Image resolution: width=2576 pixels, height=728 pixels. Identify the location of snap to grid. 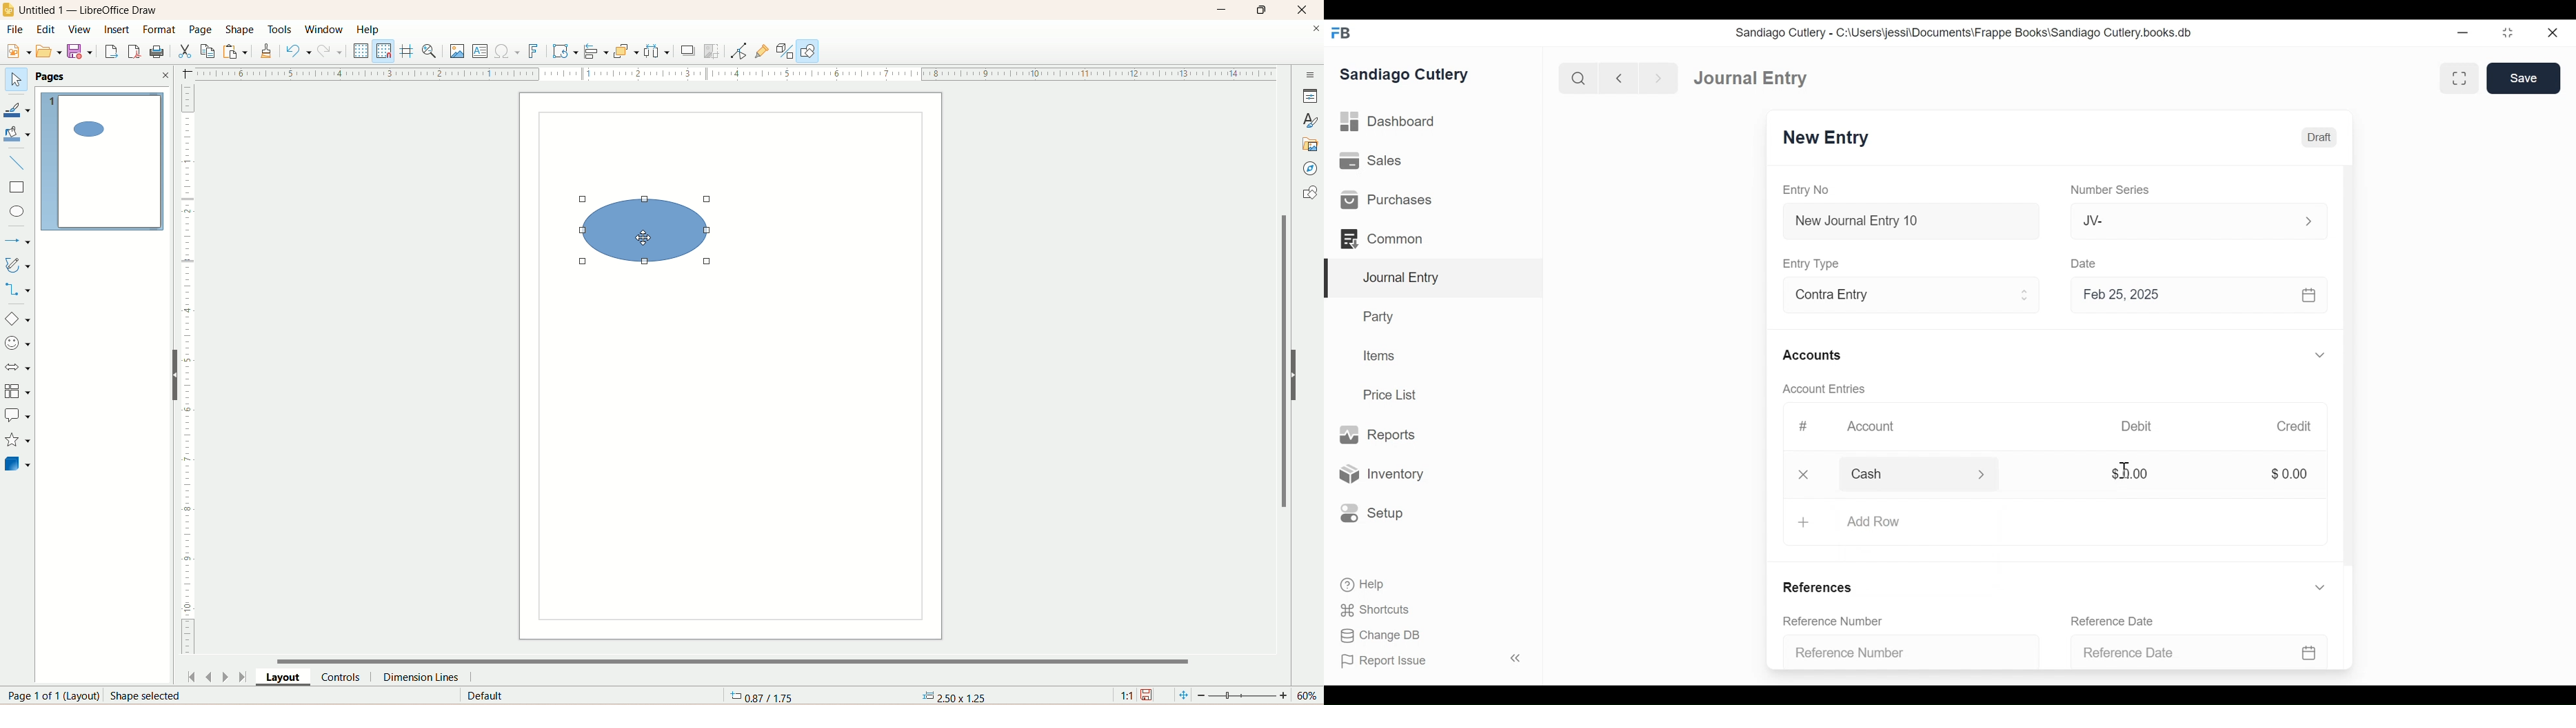
(387, 52).